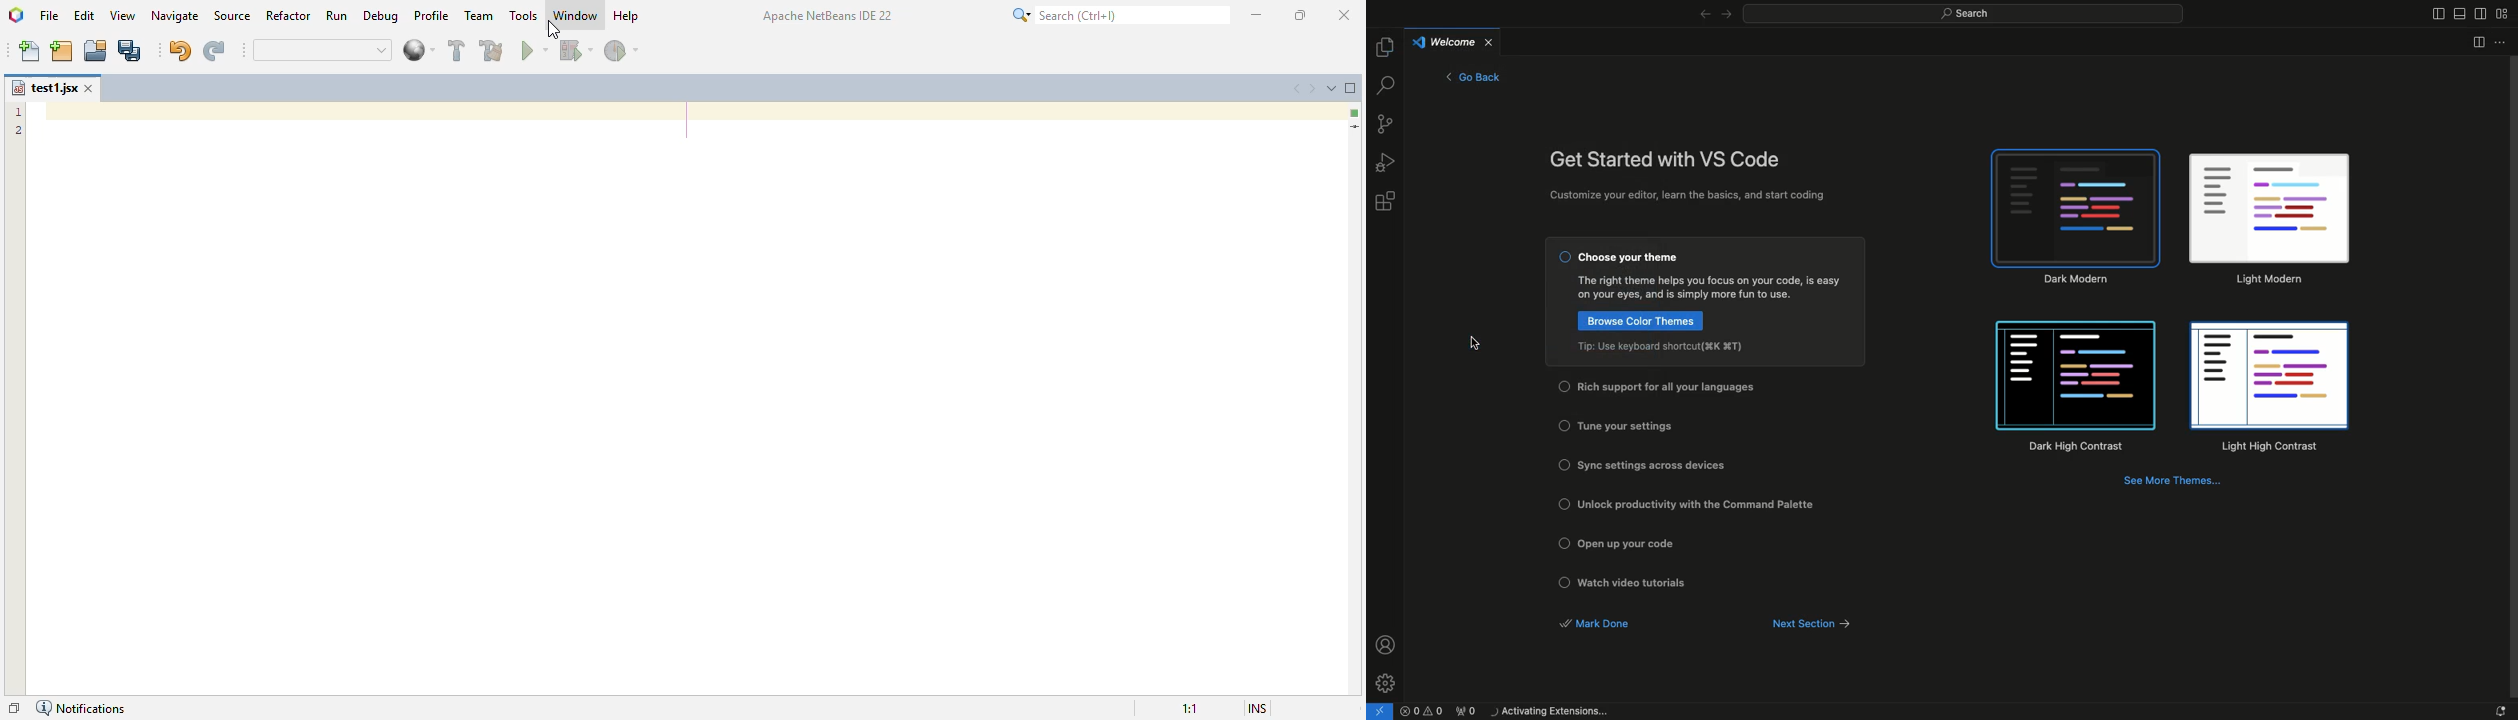 The height and width of the screenshot is (728, 2520). I want to click on See more themes, so click(2175, 483).